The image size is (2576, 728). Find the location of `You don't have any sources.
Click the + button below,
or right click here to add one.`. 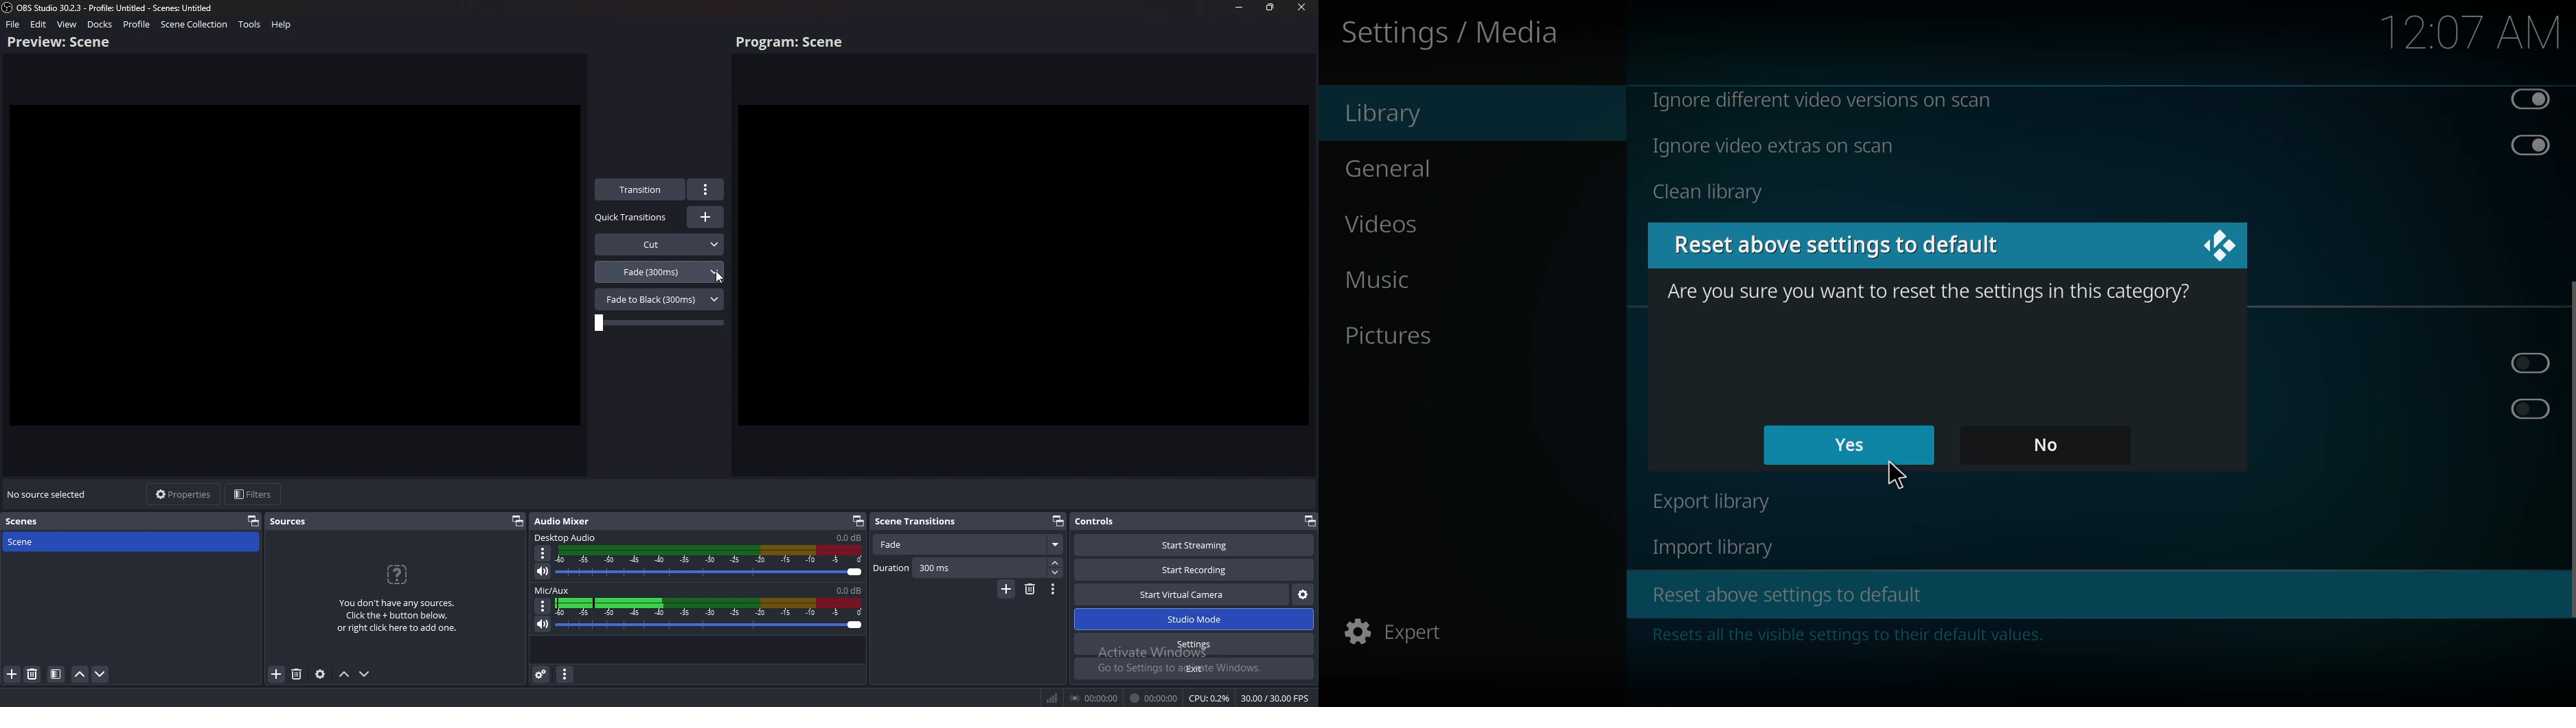

You don't have any sources.
Click the + button below,
or right click here to add one. is located at coordinates (401, 618).